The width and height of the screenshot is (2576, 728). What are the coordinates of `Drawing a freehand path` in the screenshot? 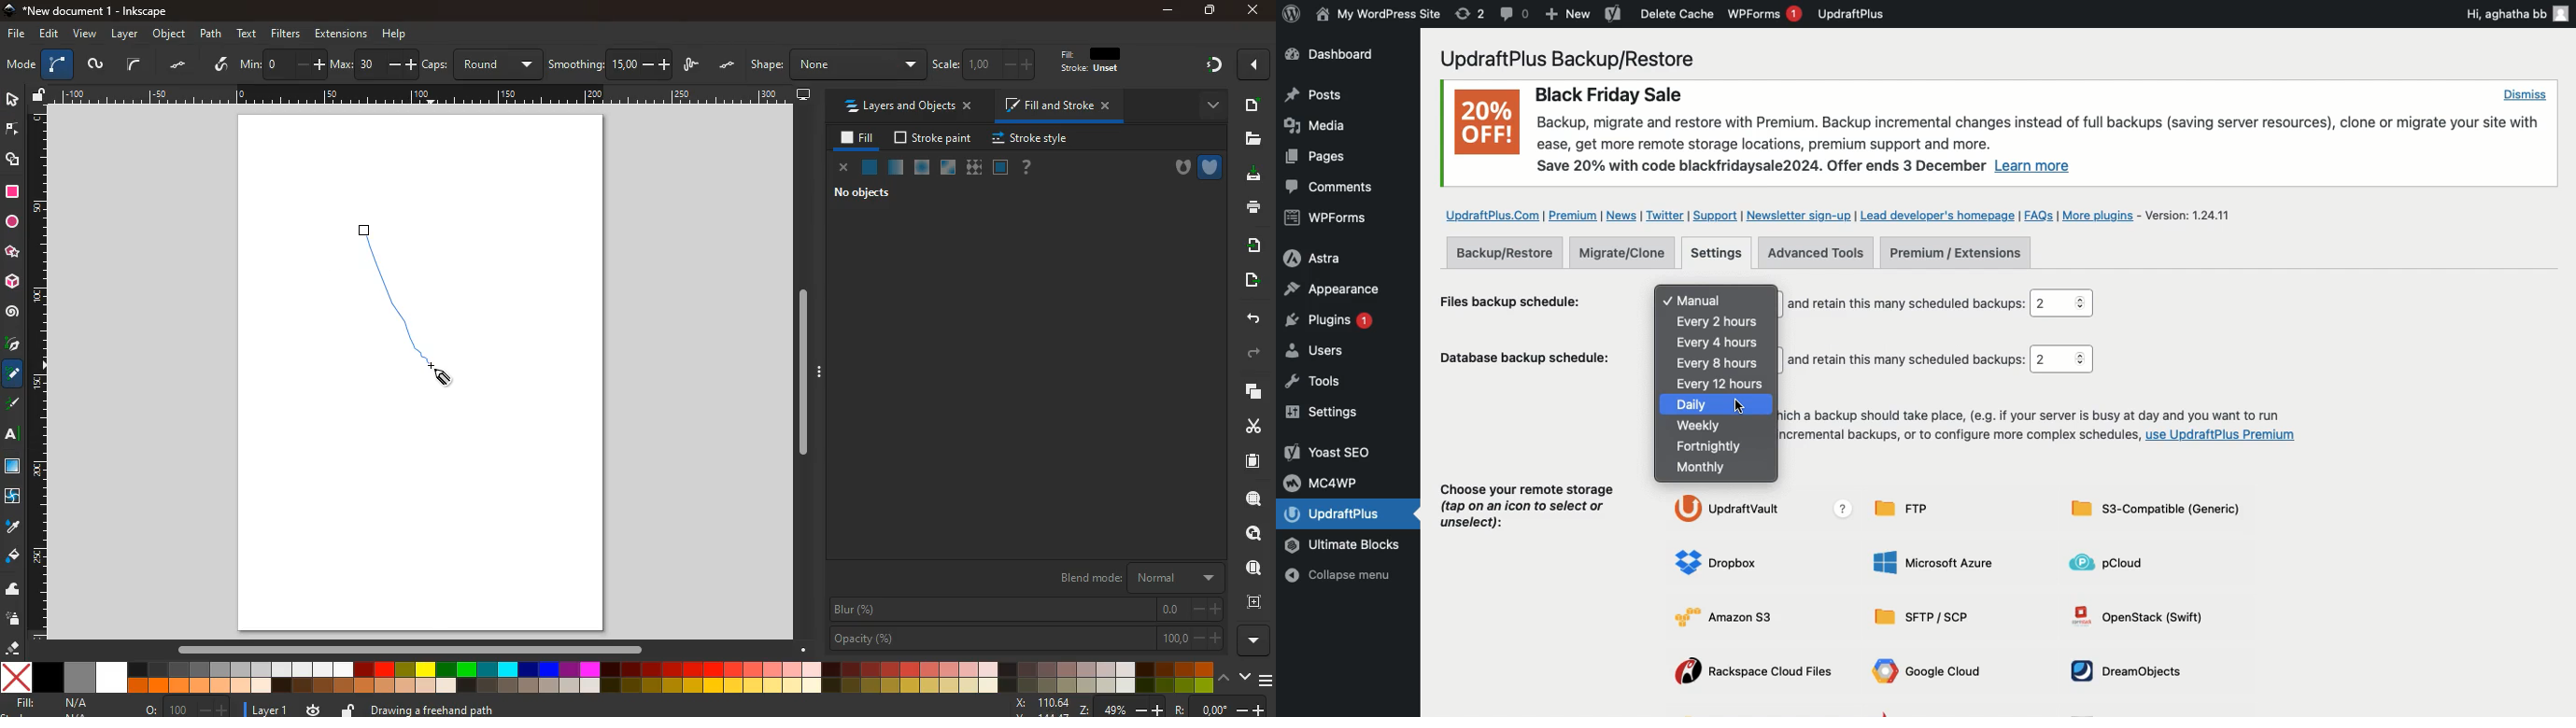 It's located at (436, 708).